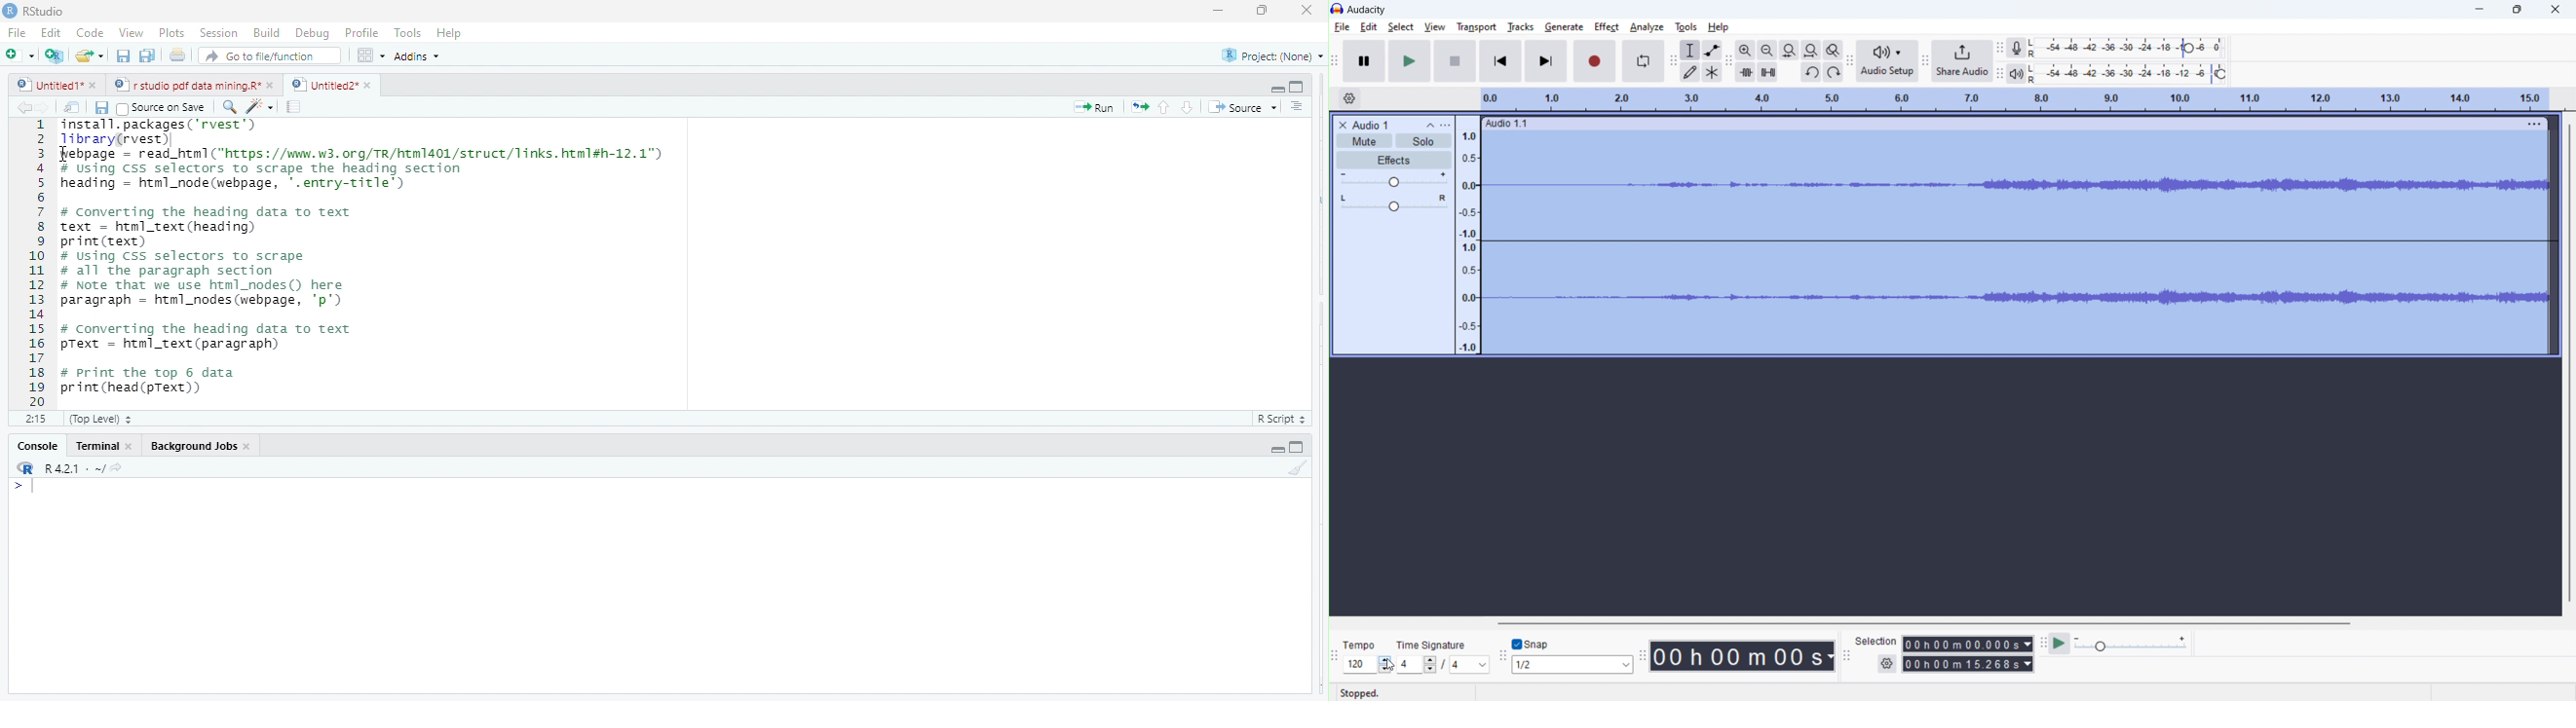  What do you see at coordinates (1423, 141) in the screenshot?
I see `solo` at bounding box center [1423, 141].